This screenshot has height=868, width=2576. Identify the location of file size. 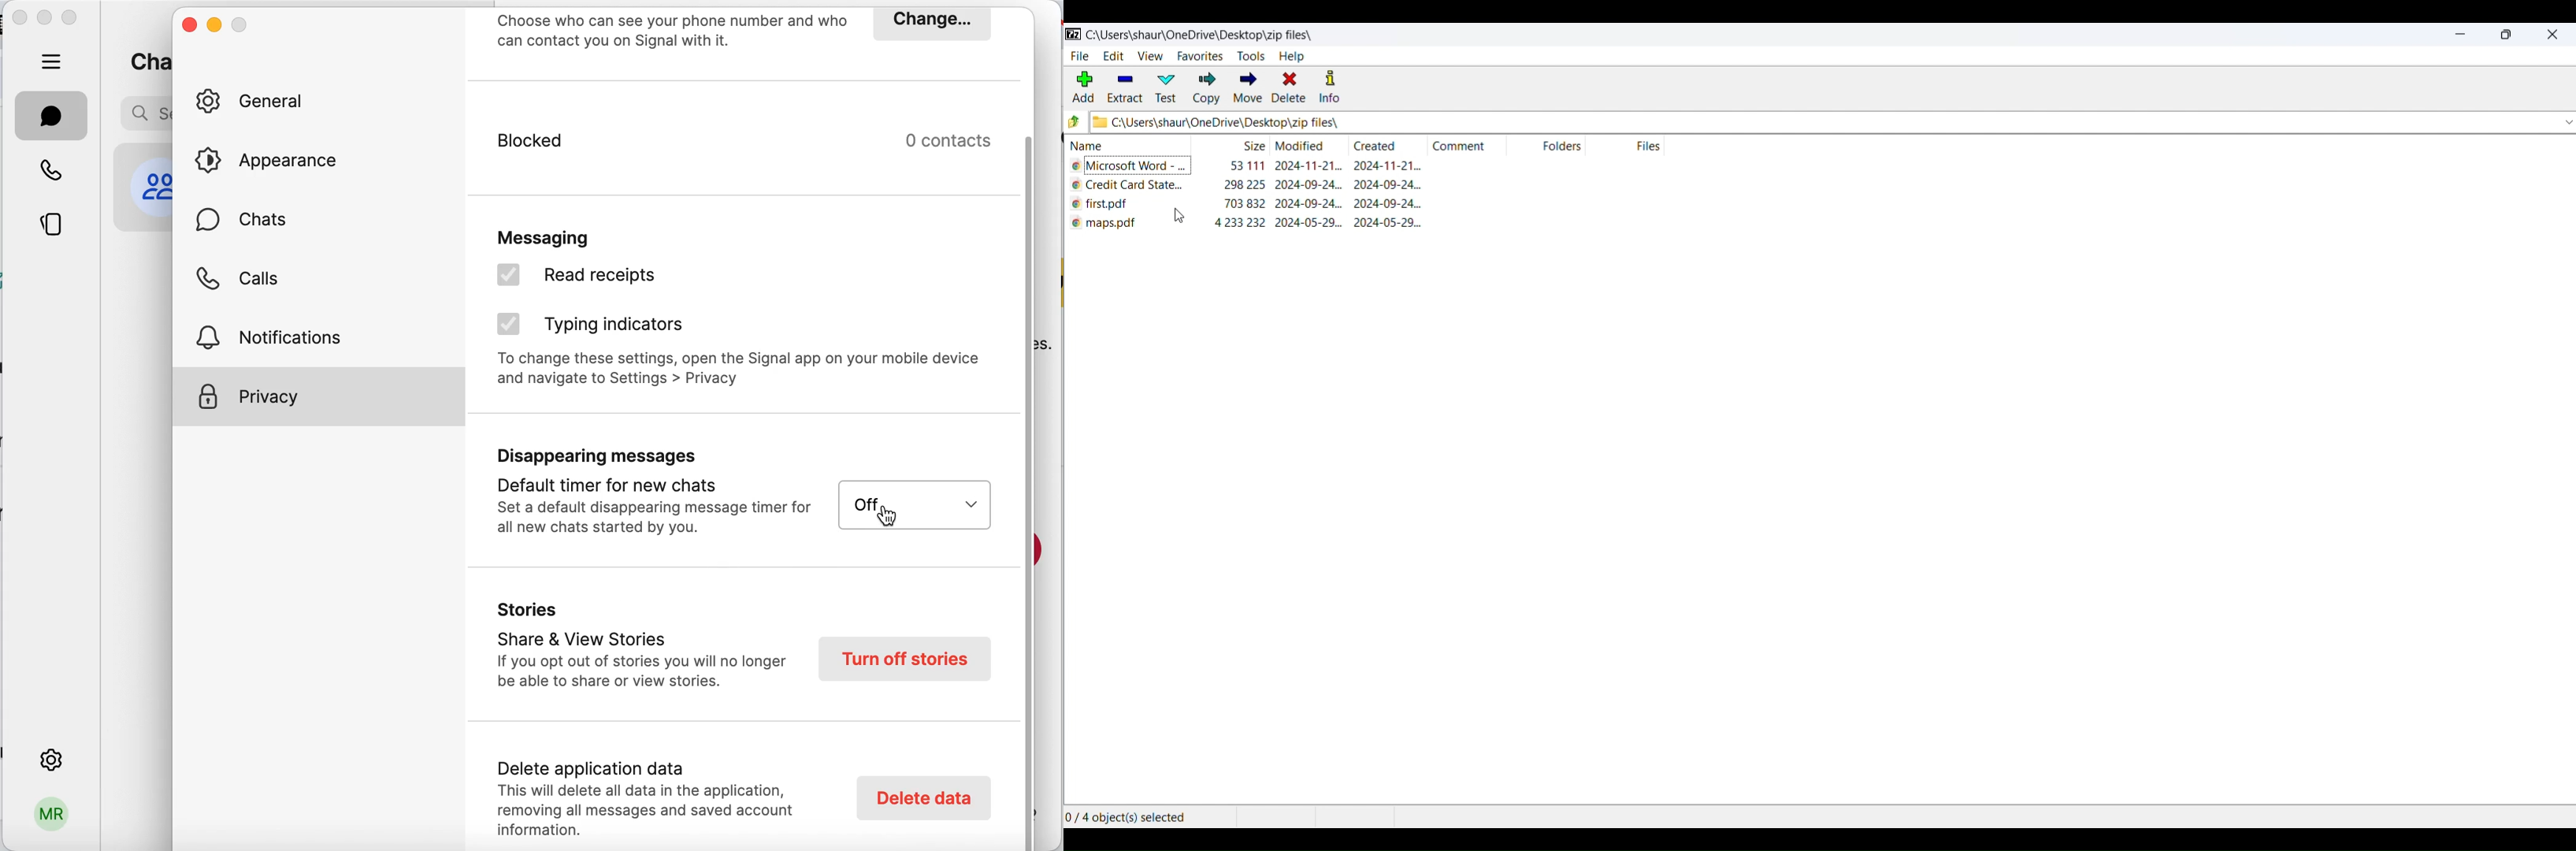
(1242, 223).